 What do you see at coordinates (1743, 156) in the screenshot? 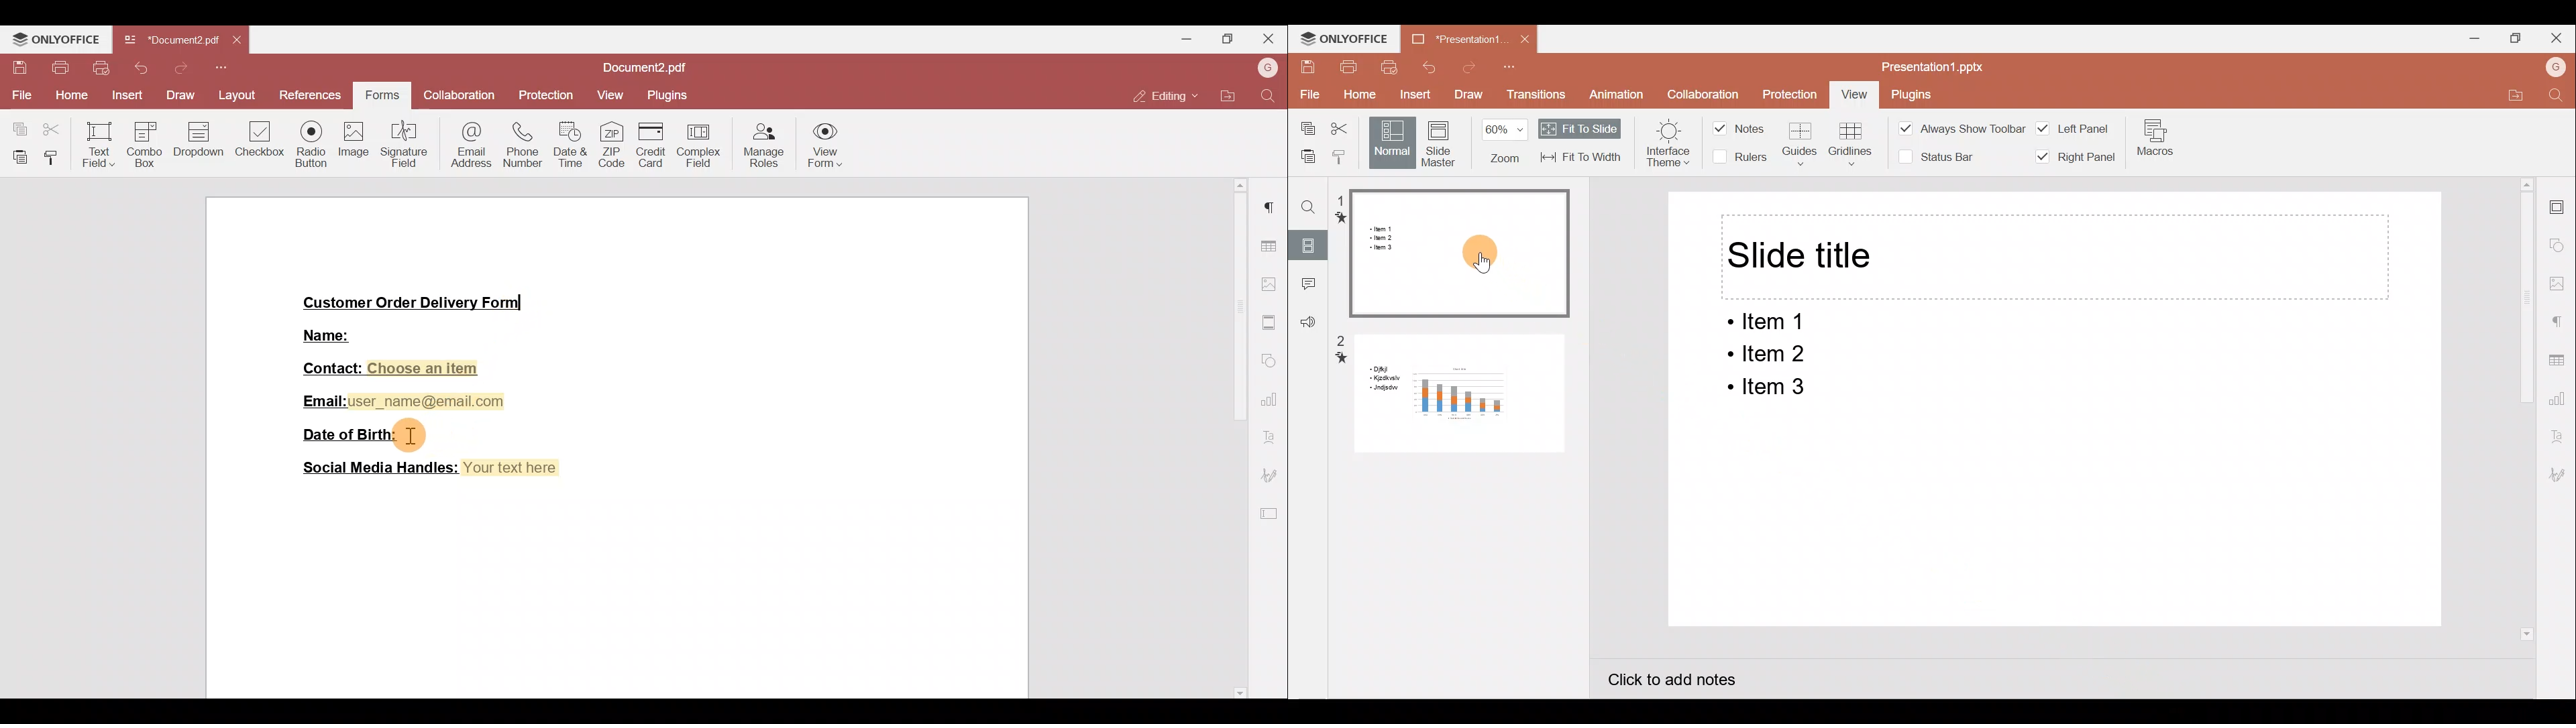
I see `Rulers` at bounding box center [1743, 156].